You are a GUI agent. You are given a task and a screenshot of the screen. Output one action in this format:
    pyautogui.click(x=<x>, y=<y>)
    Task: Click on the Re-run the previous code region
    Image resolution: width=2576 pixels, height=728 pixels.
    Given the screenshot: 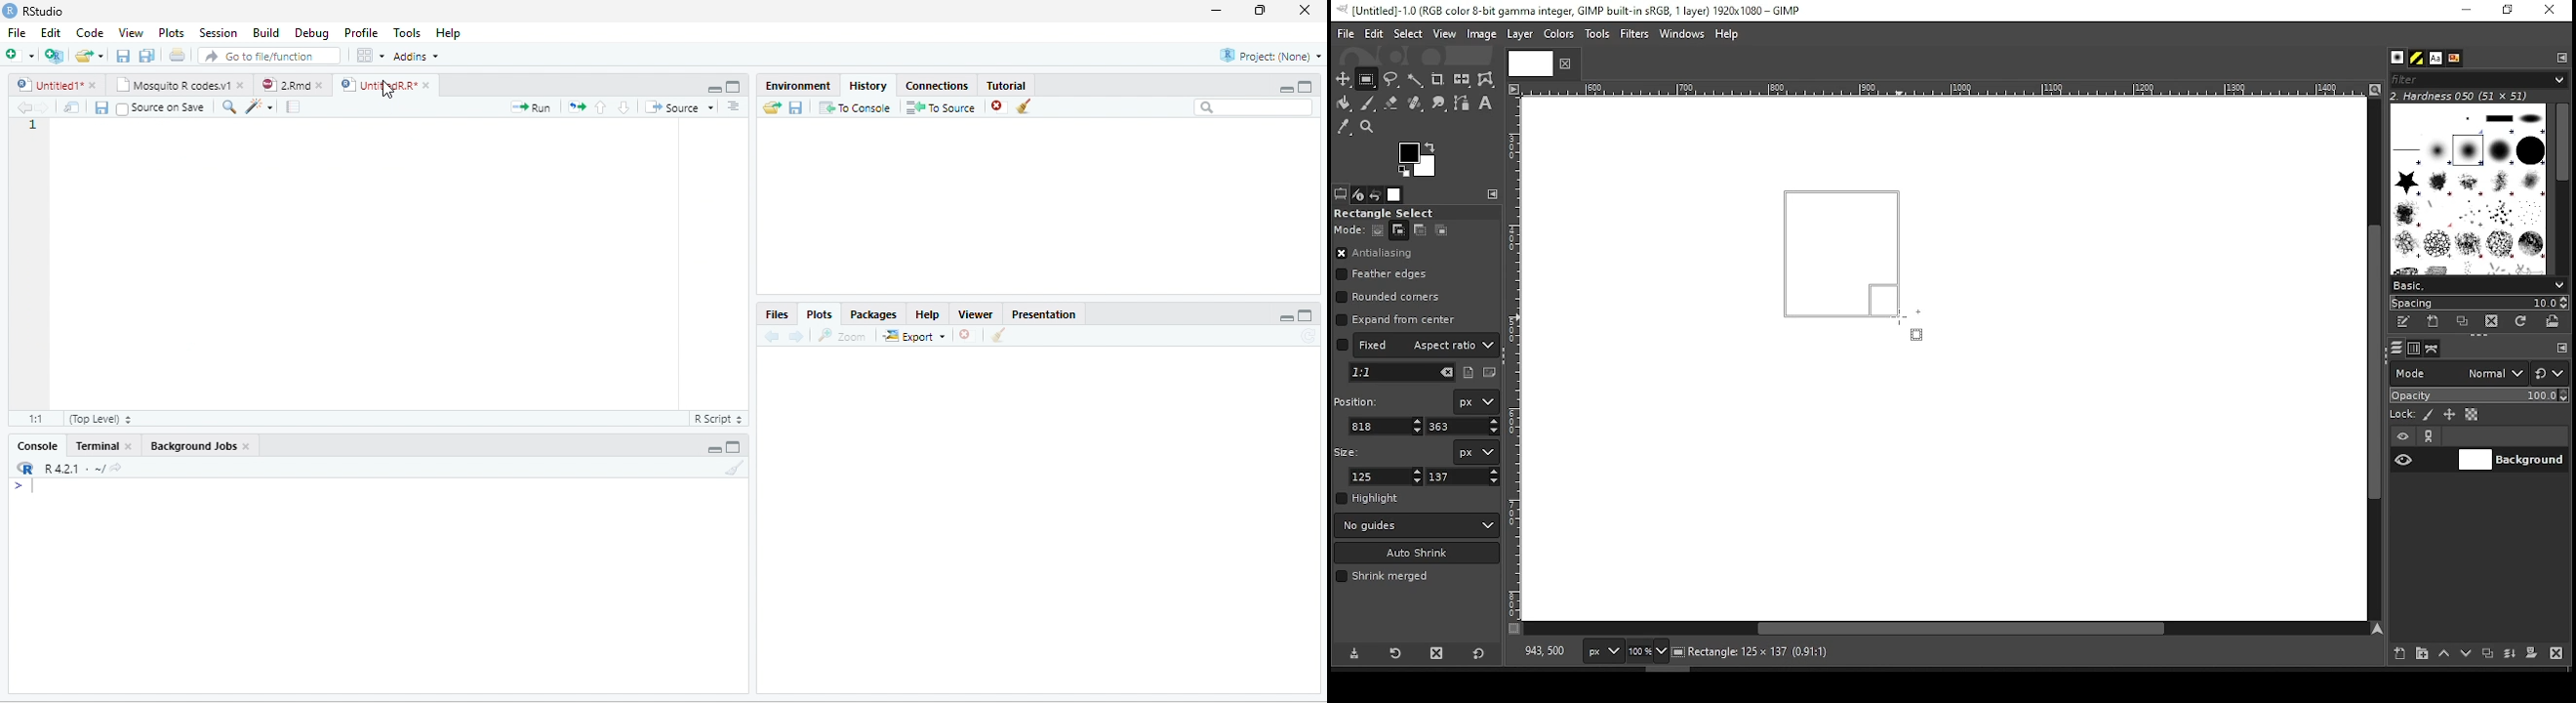 What is the action you would take?
    pyautogui.click(x=577, y=107)
    